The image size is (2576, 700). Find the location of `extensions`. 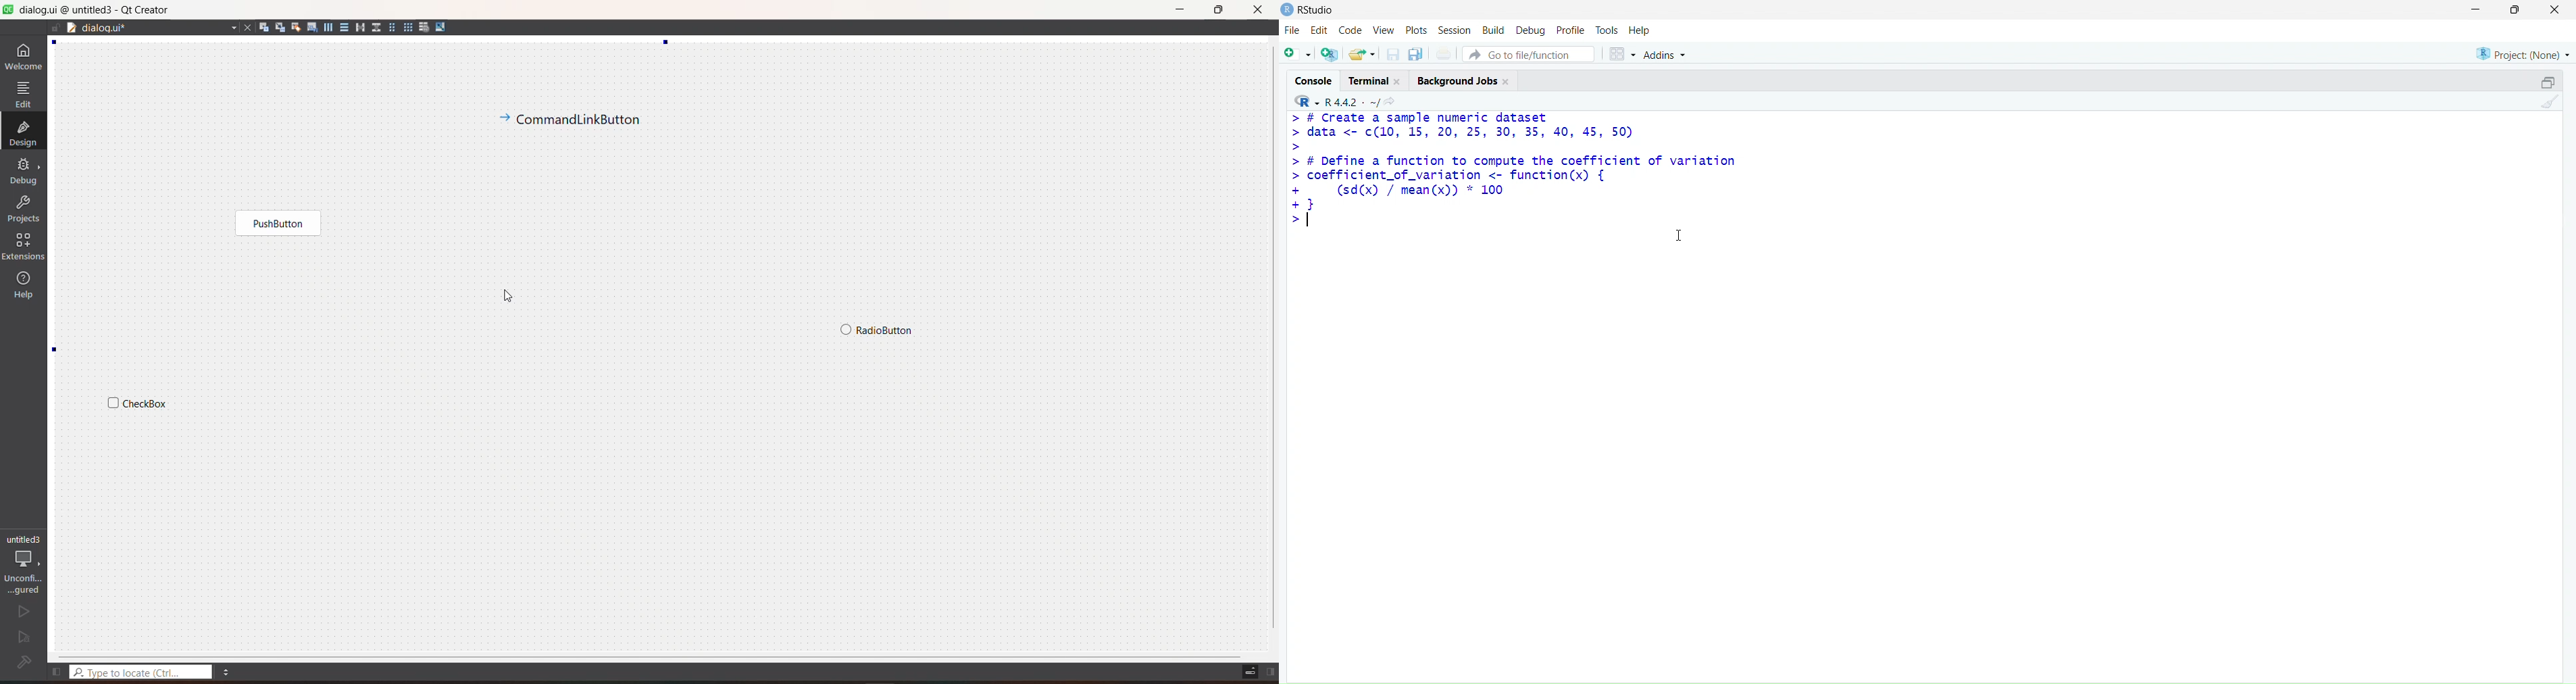

extensions is located at coordinates (23, 247).